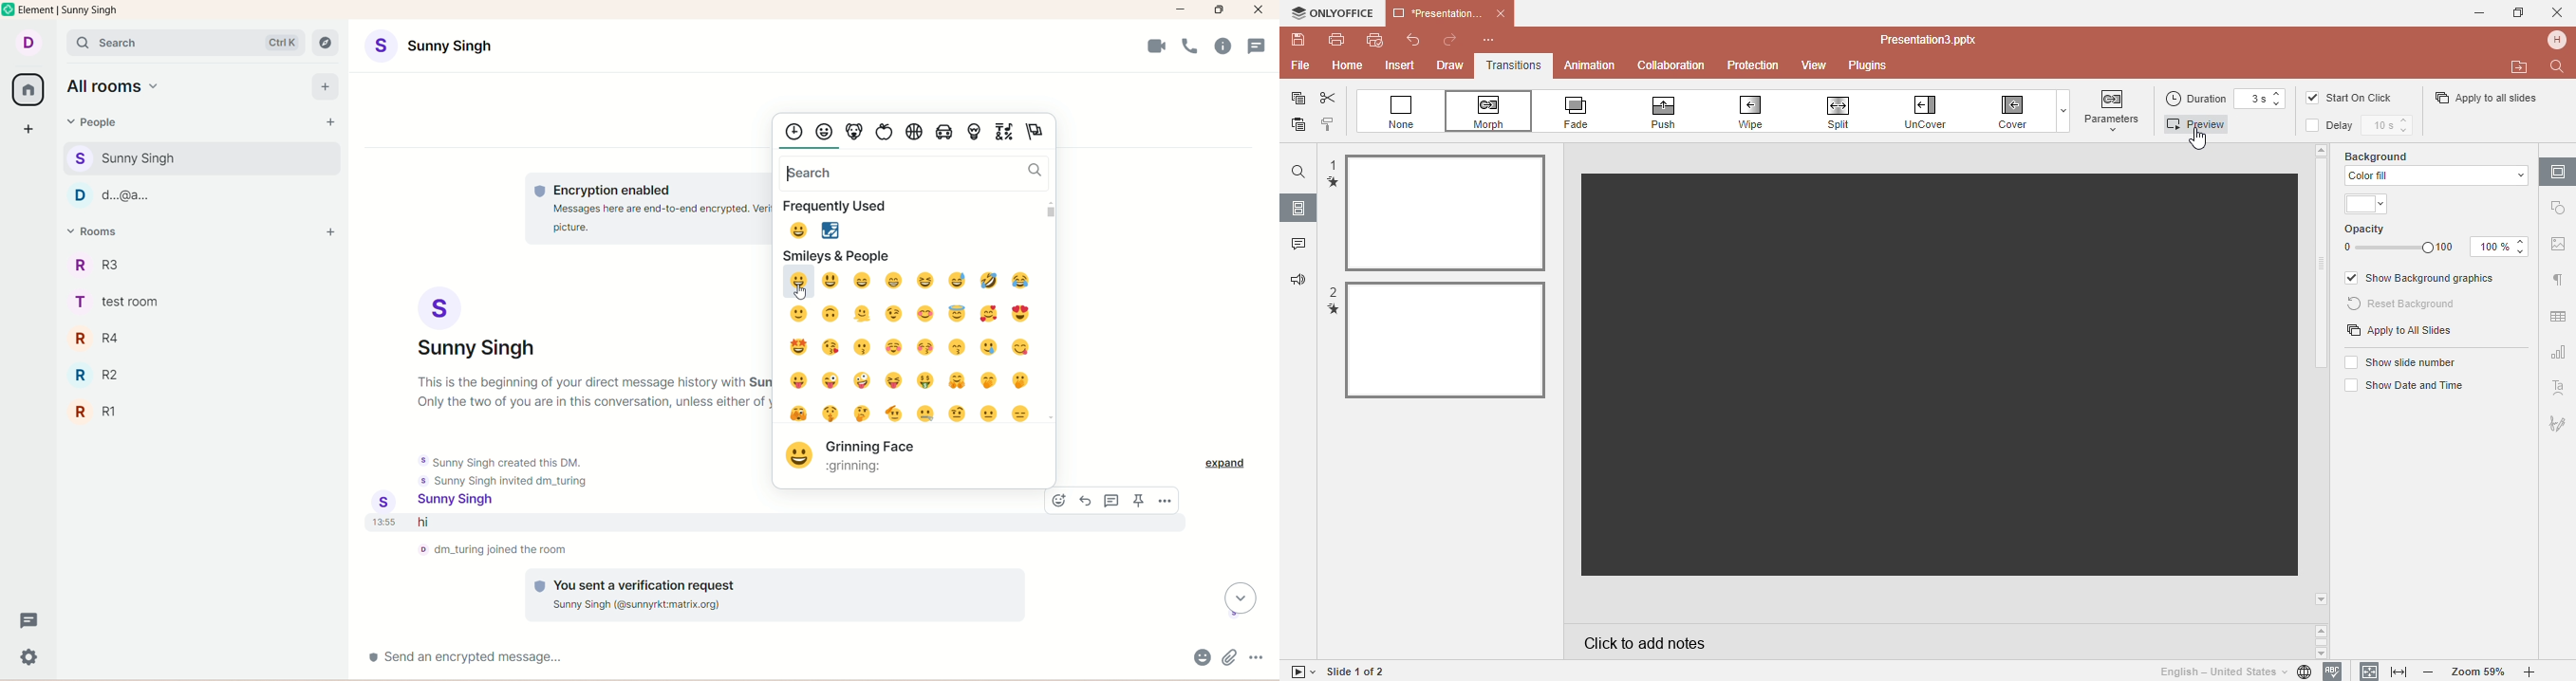 The width and height of the screenshot is (2576, 700). Describe the element at coordinates (1448, 66) in the screenshot. I see `Draw` at that location.